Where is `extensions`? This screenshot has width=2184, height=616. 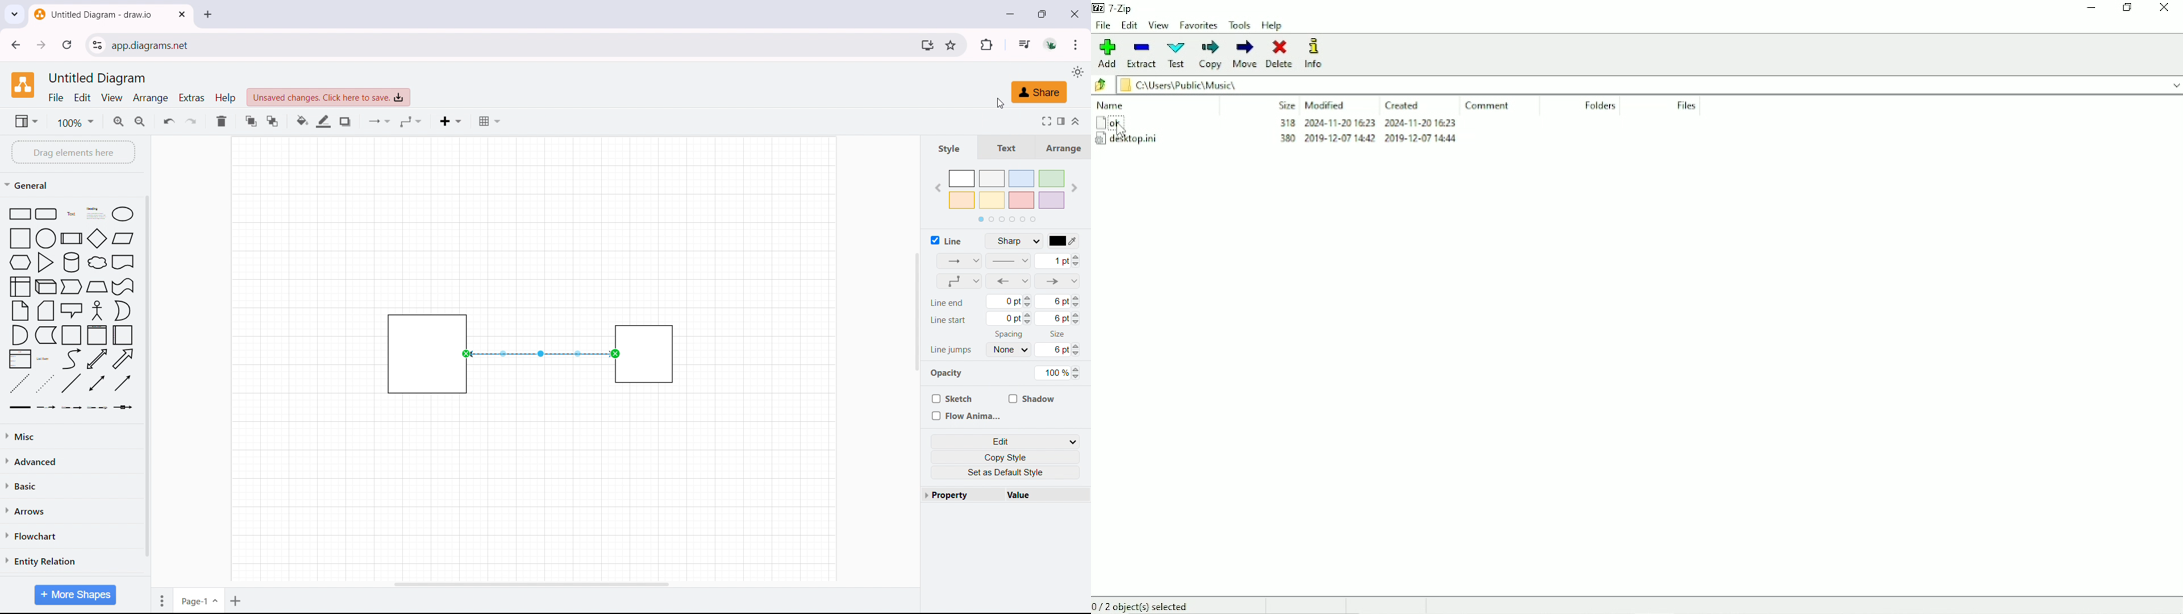 extensions is located at coordinates (987, 44).